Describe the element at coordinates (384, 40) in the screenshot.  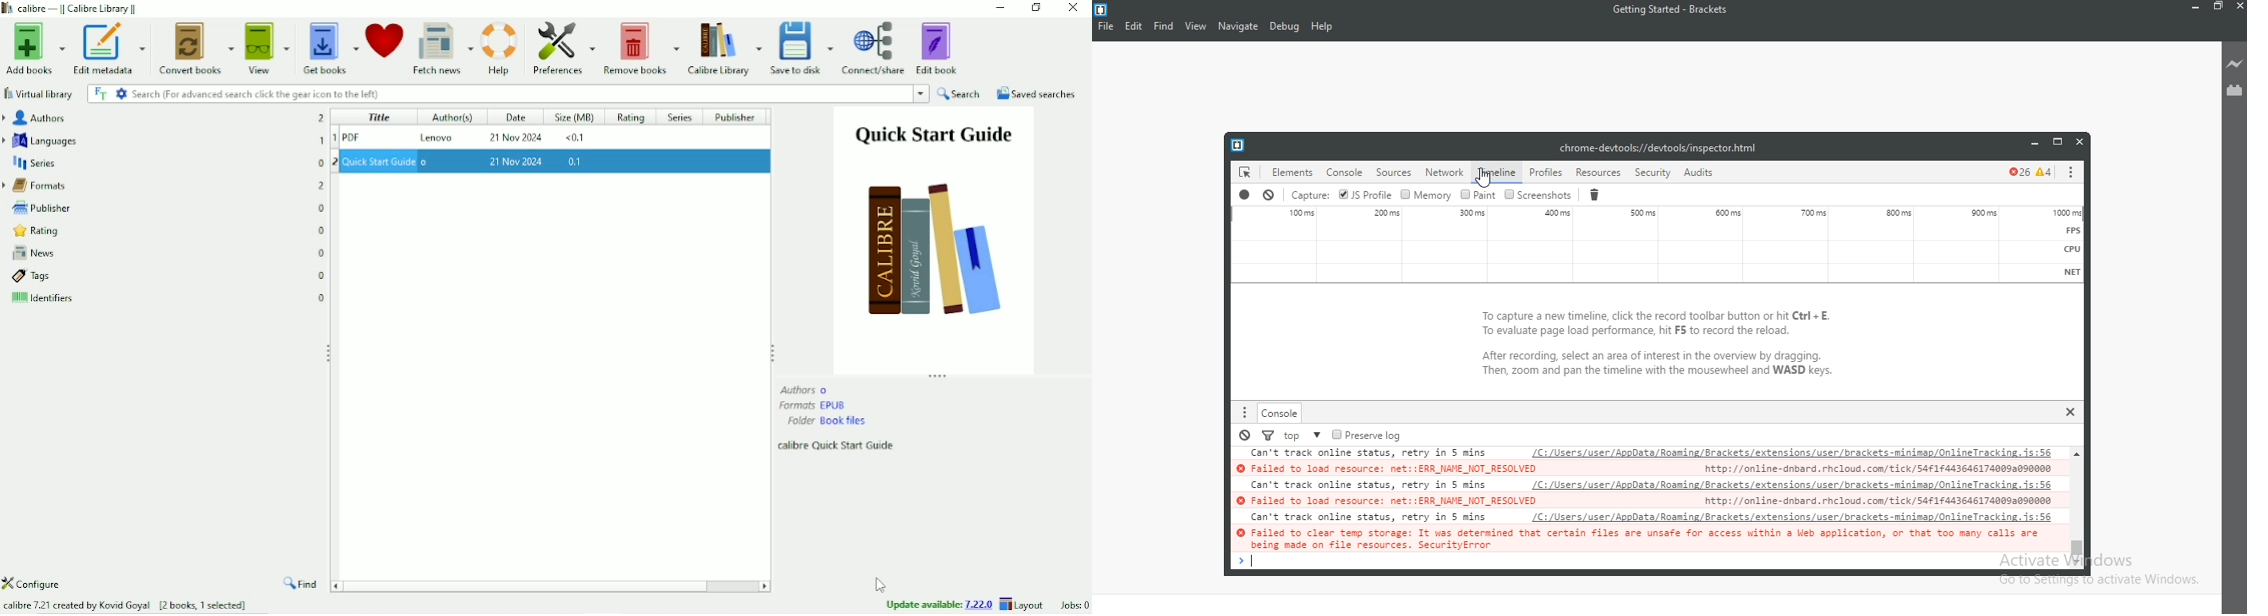
I see `Donate` at that location.